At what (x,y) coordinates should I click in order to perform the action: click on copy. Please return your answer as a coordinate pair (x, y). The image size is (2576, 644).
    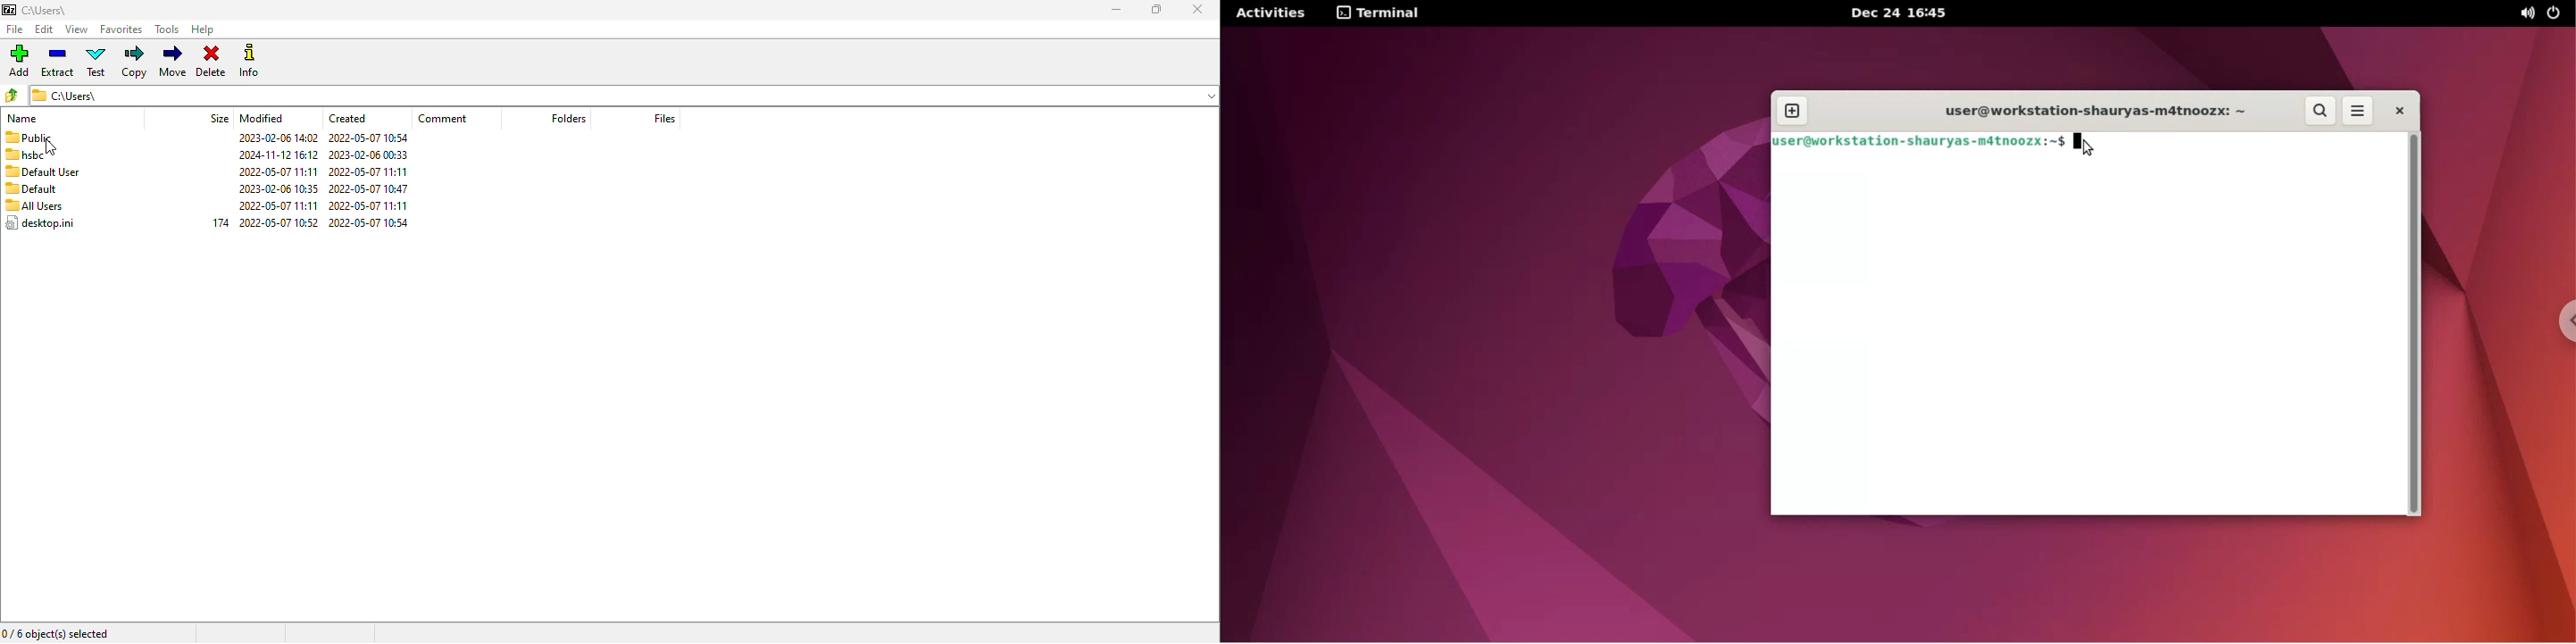
    Looking at the image, I should click on (135, 62).